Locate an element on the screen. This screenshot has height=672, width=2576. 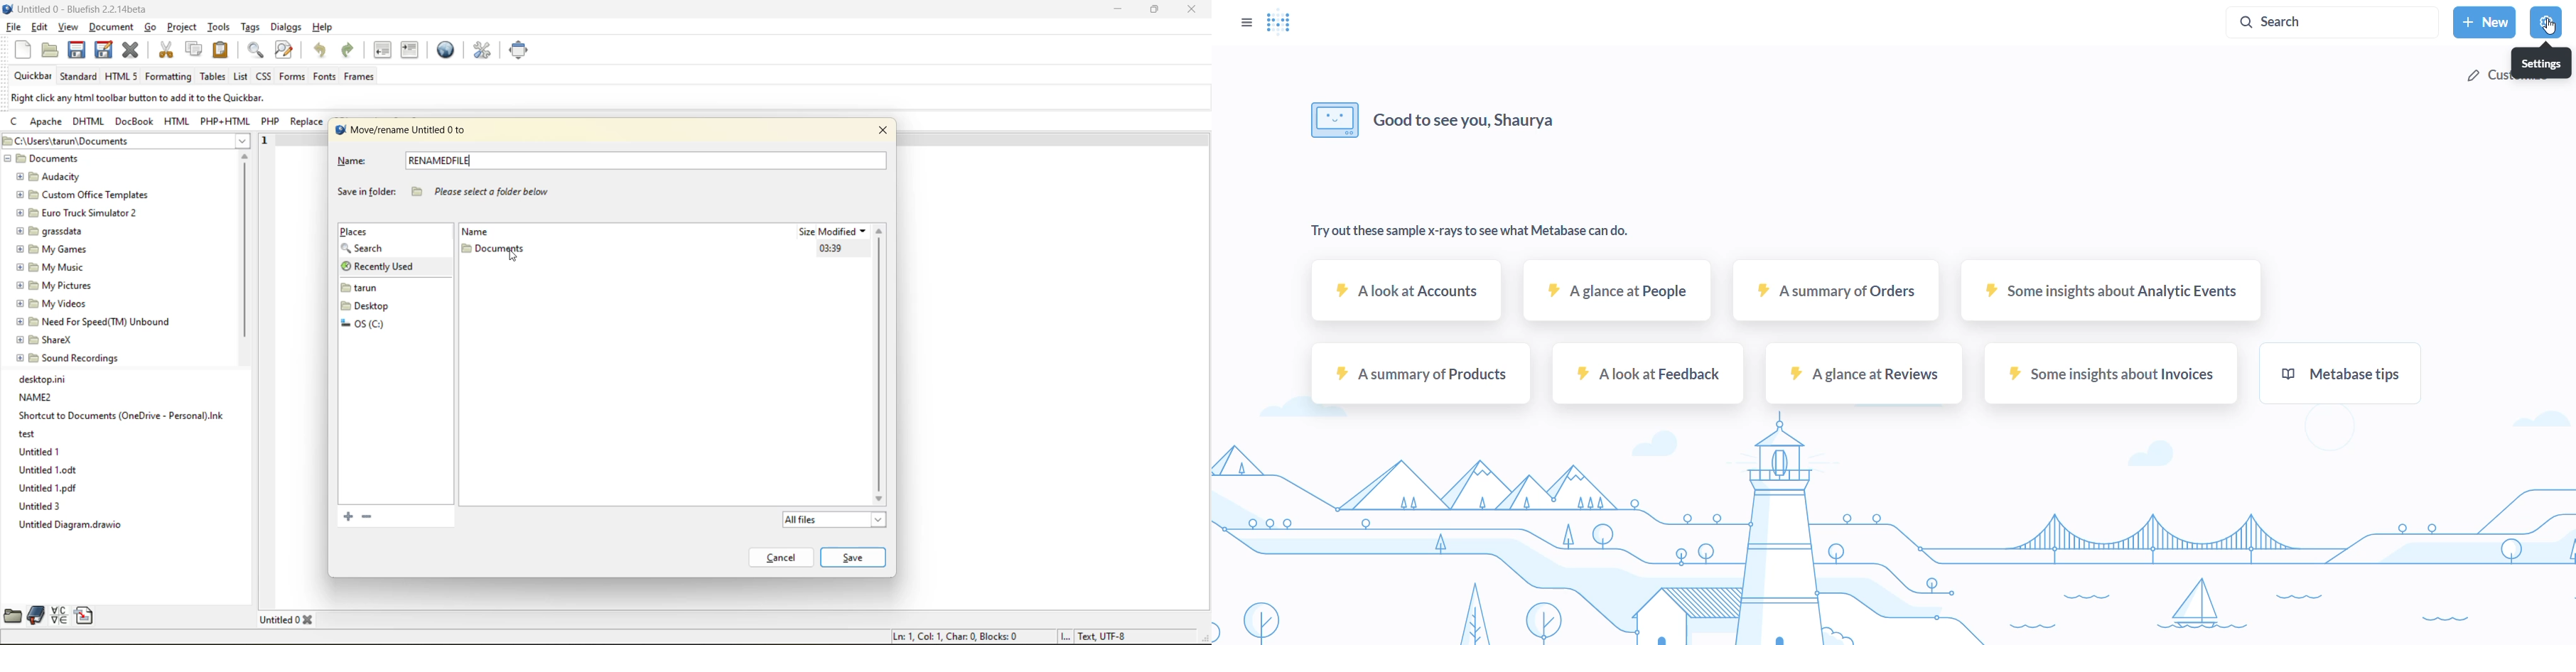
search button is located at coordinates (2329, 23).